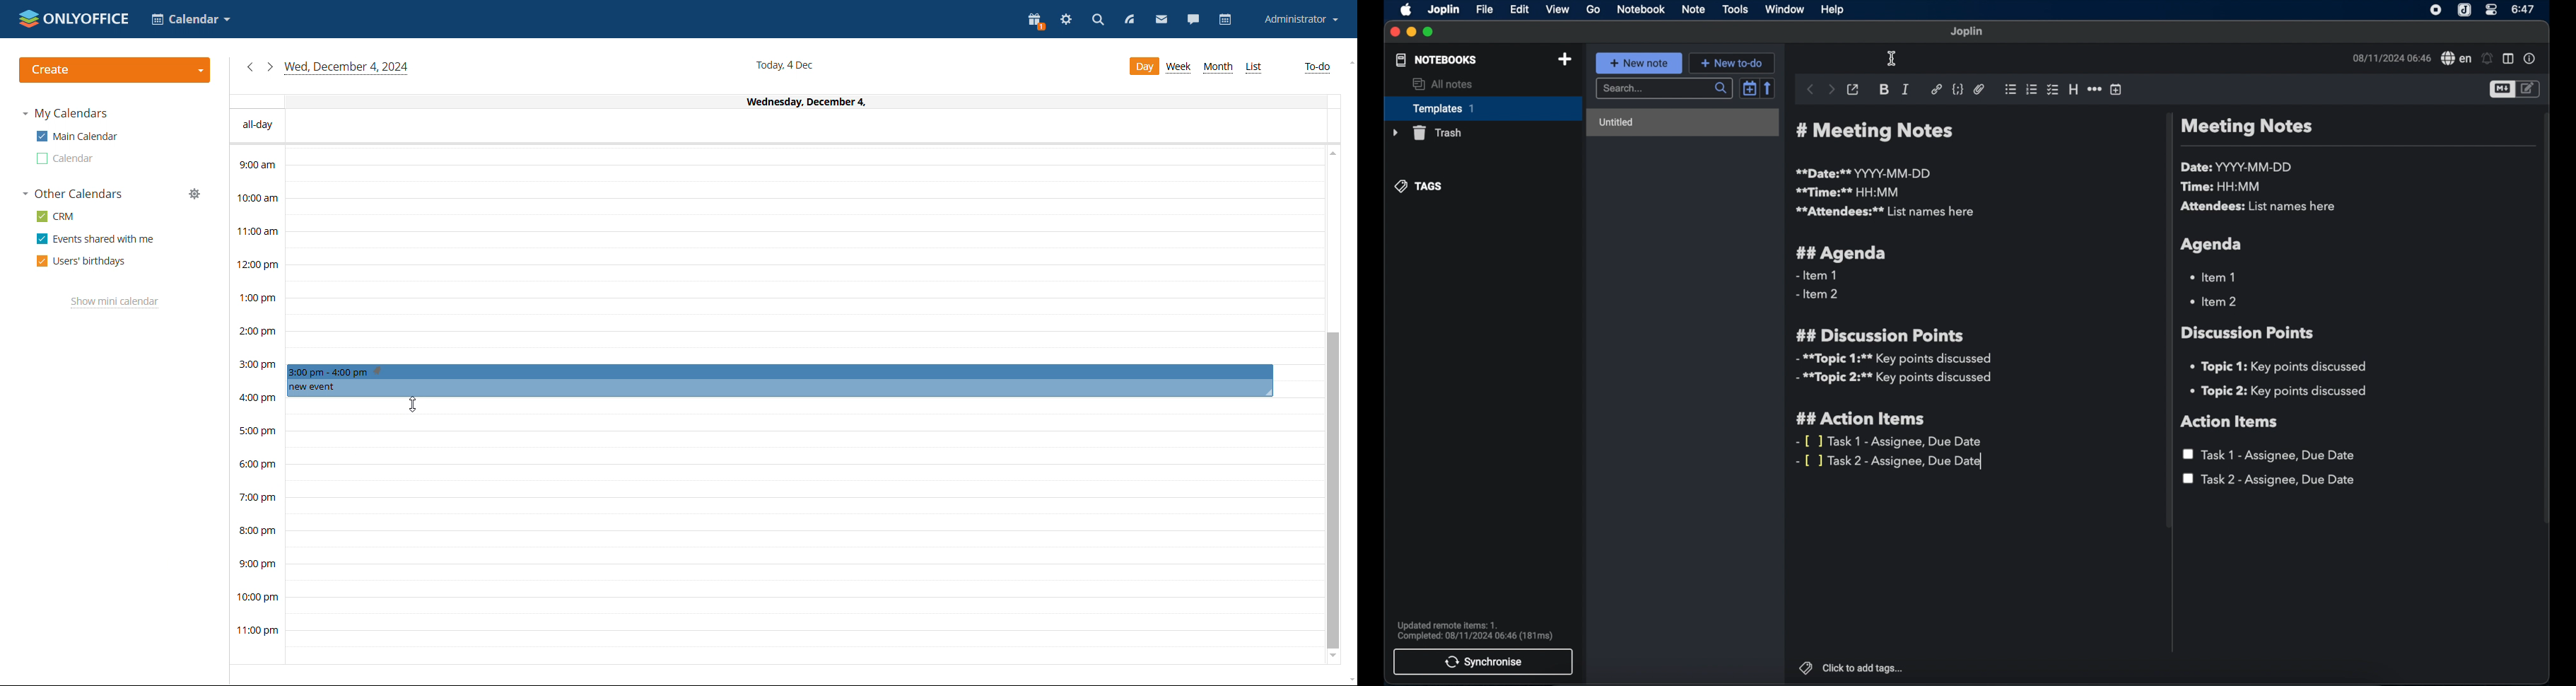 This screenshot has height=700, width=2576. What do you see at coordinates (1639, 63) in the screenshot?
I see `new note` at bounding box center [1639, 63].